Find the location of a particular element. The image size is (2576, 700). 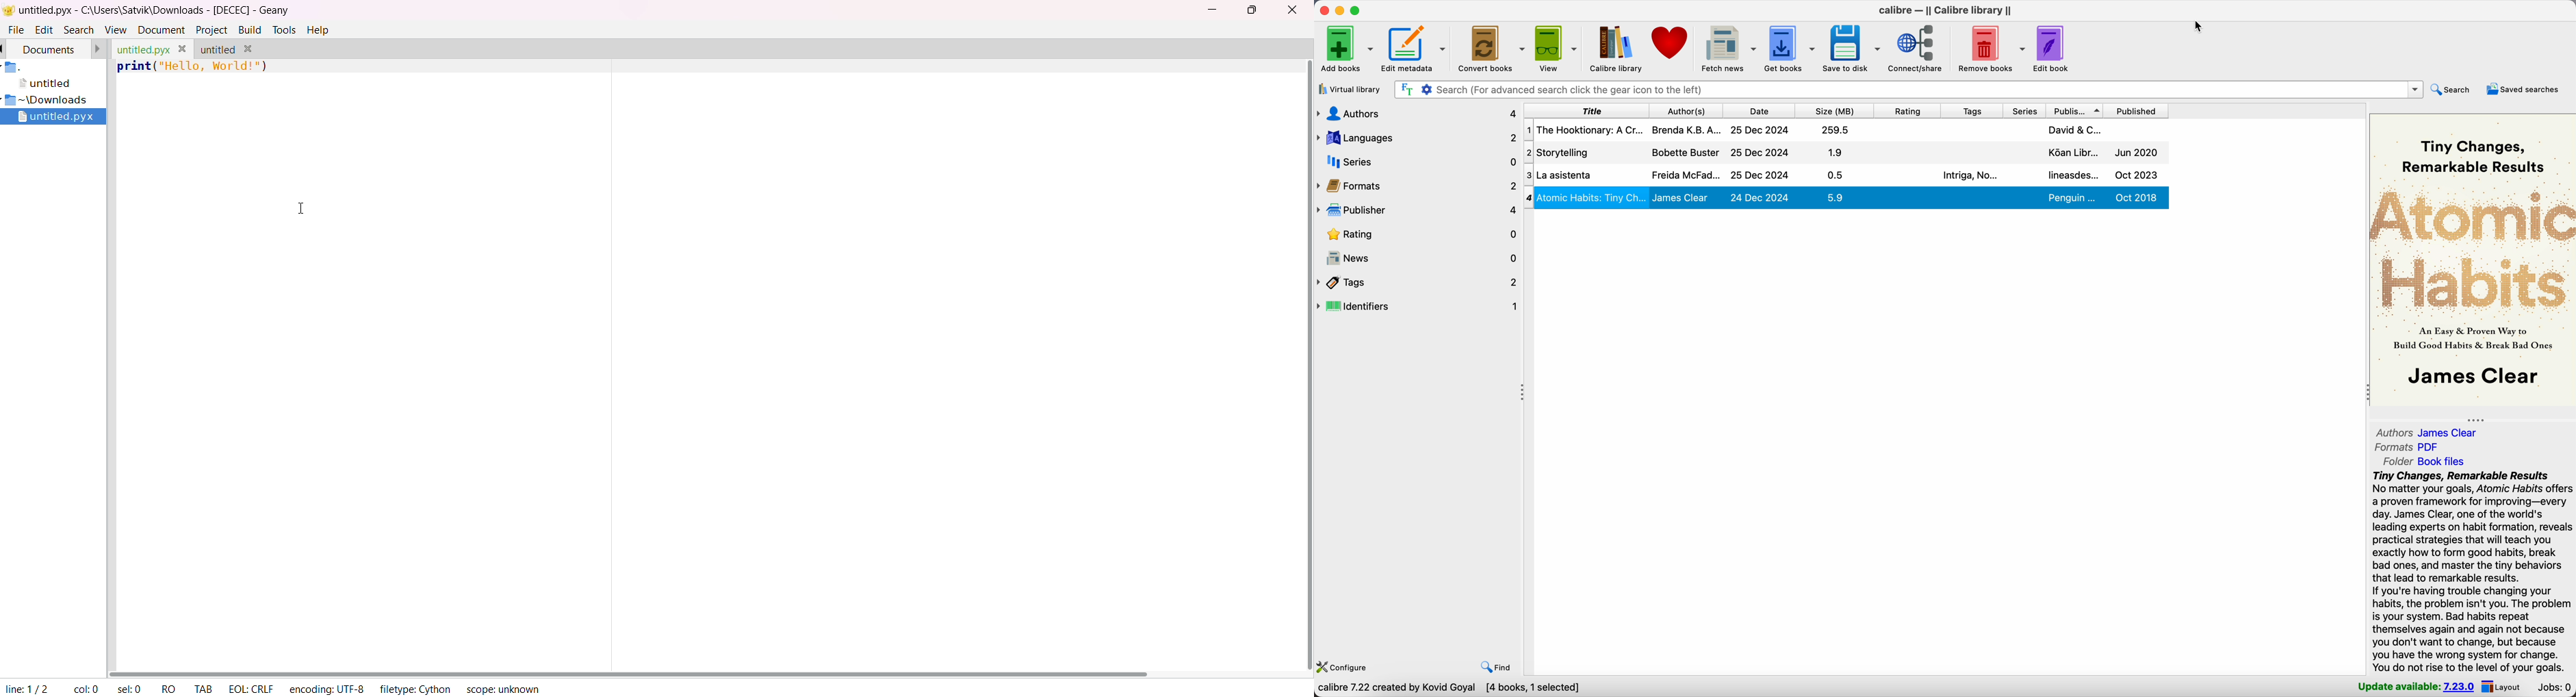

search is located at coordinates (79, 29).